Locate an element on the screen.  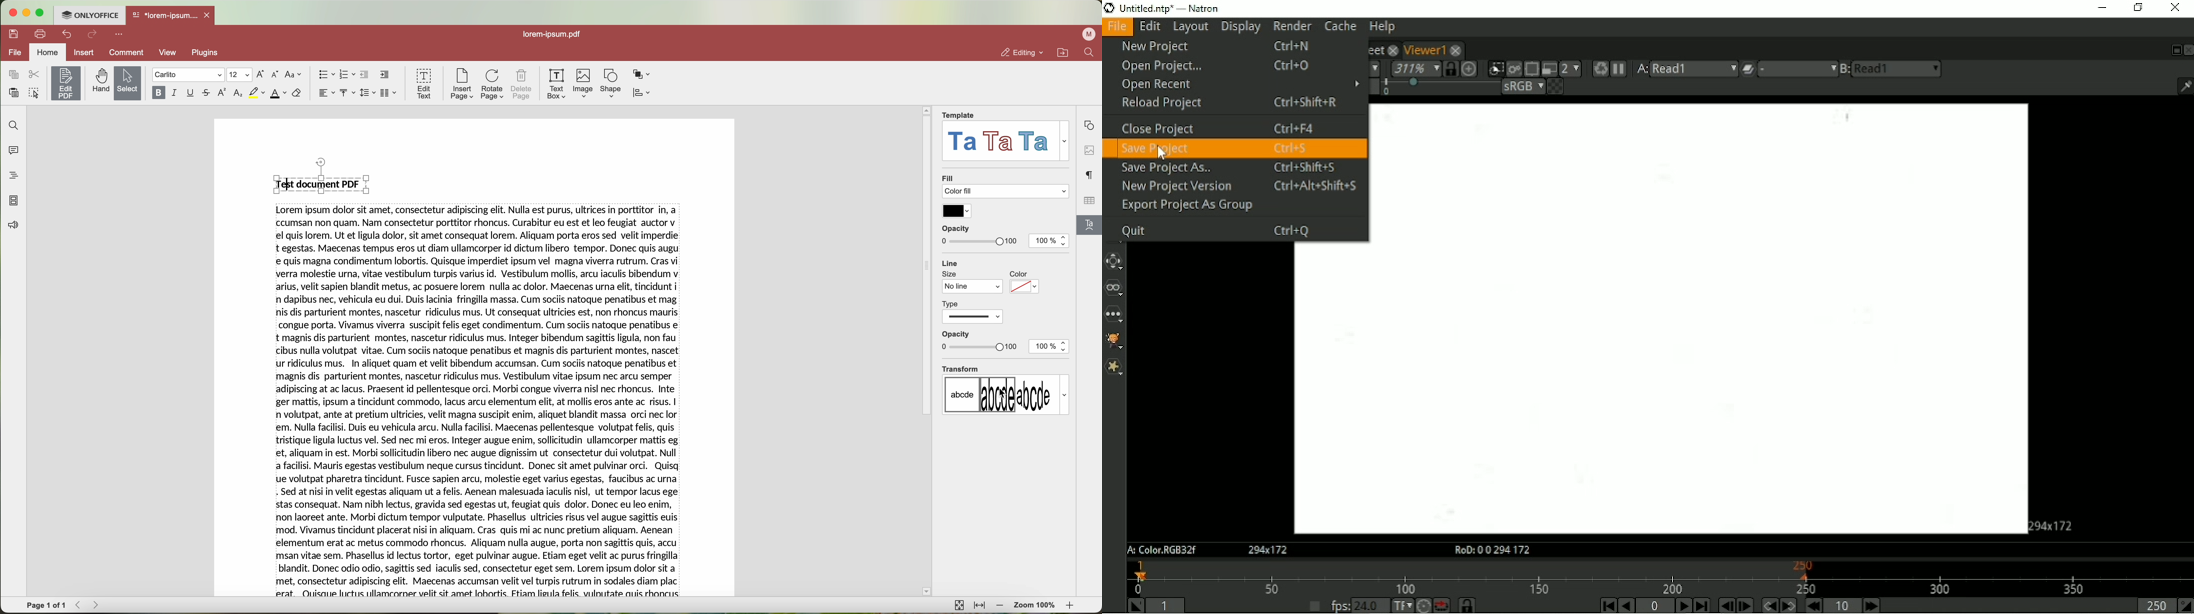
rotate page is located at coordinates (493, 84).